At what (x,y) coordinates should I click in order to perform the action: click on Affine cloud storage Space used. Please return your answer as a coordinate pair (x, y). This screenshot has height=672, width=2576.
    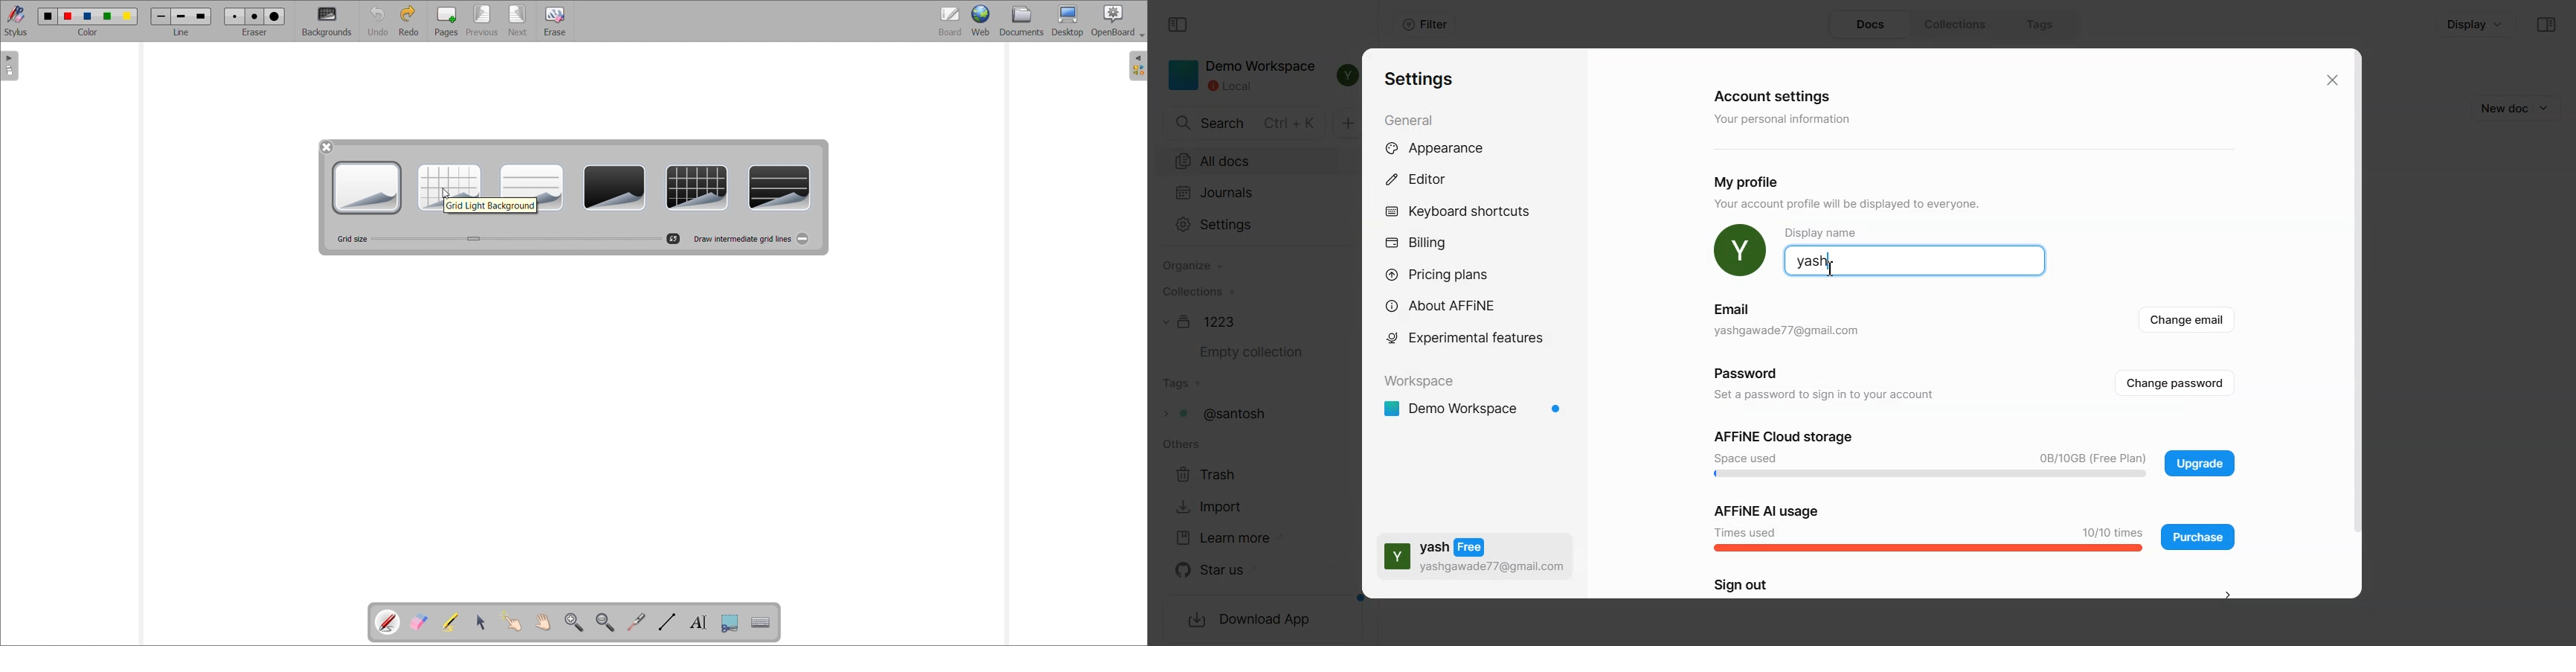
    Looking at the image, I should click on (1930, 454).